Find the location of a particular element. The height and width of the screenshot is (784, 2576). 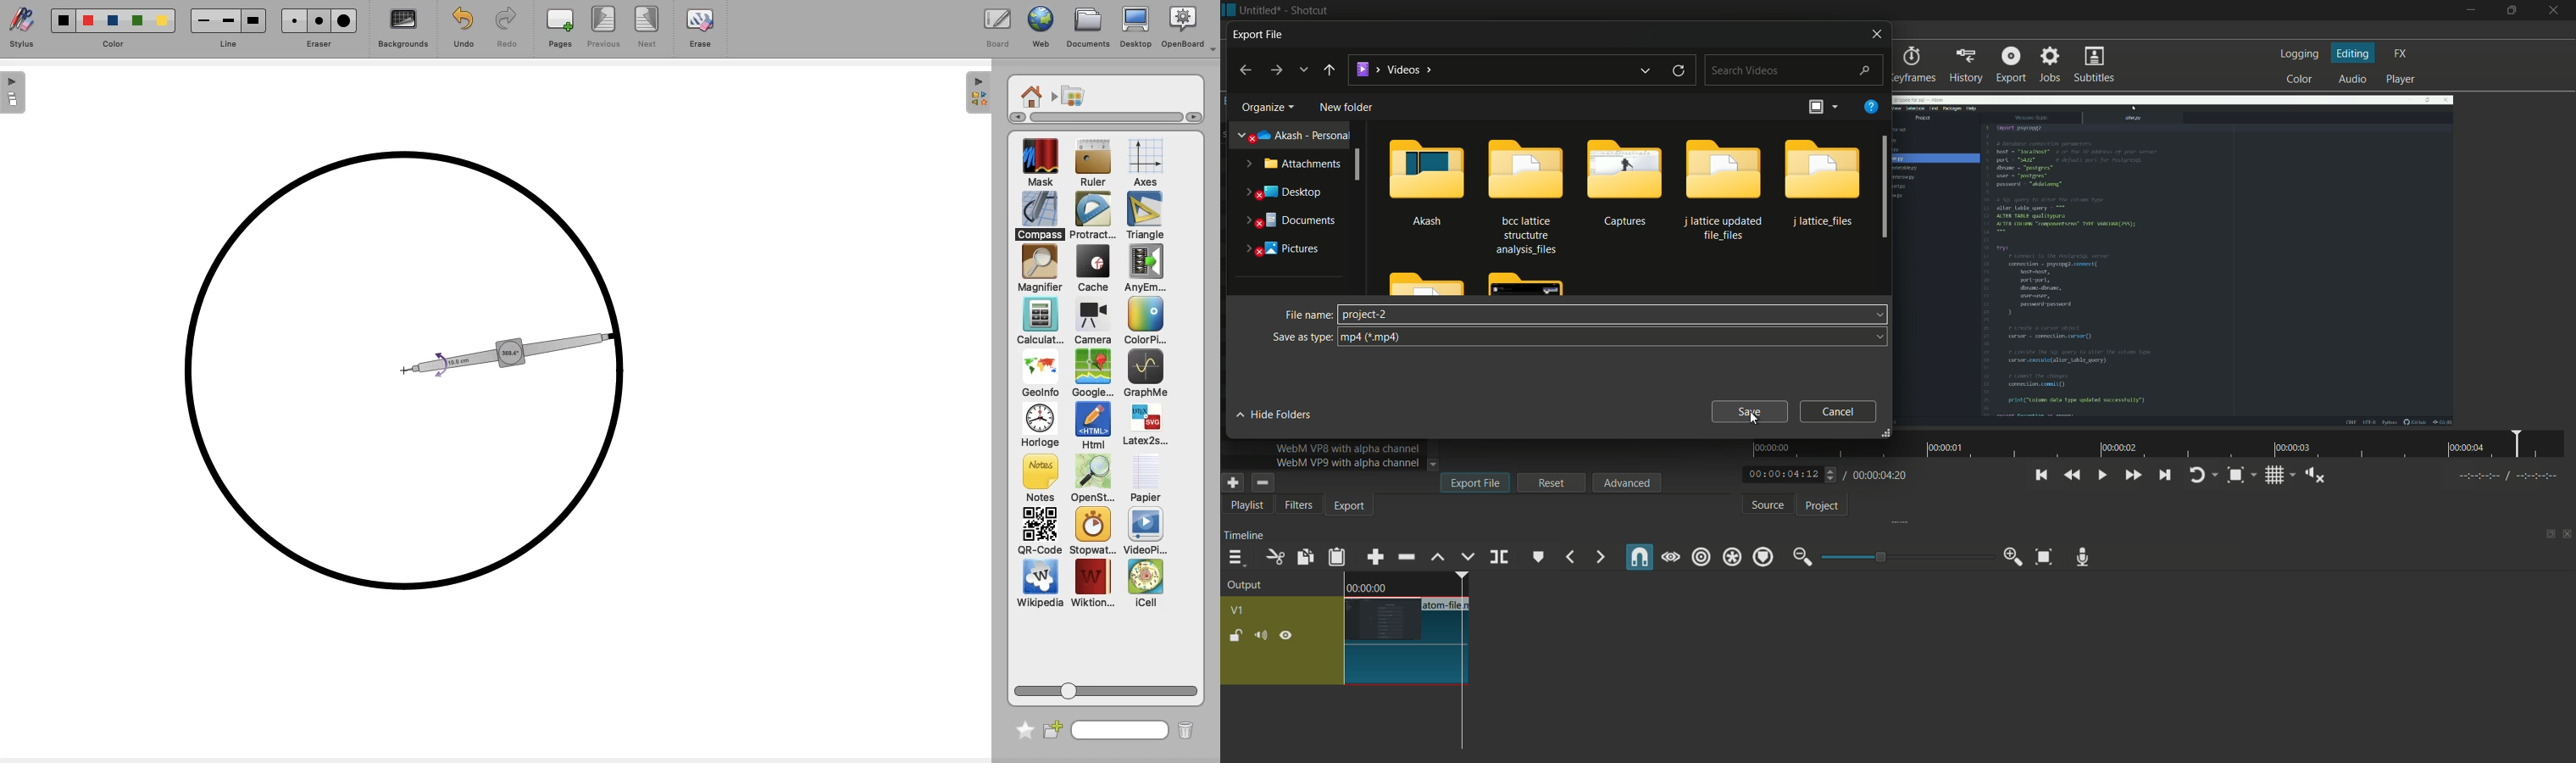

cut is located at coordinates (1274, 557).